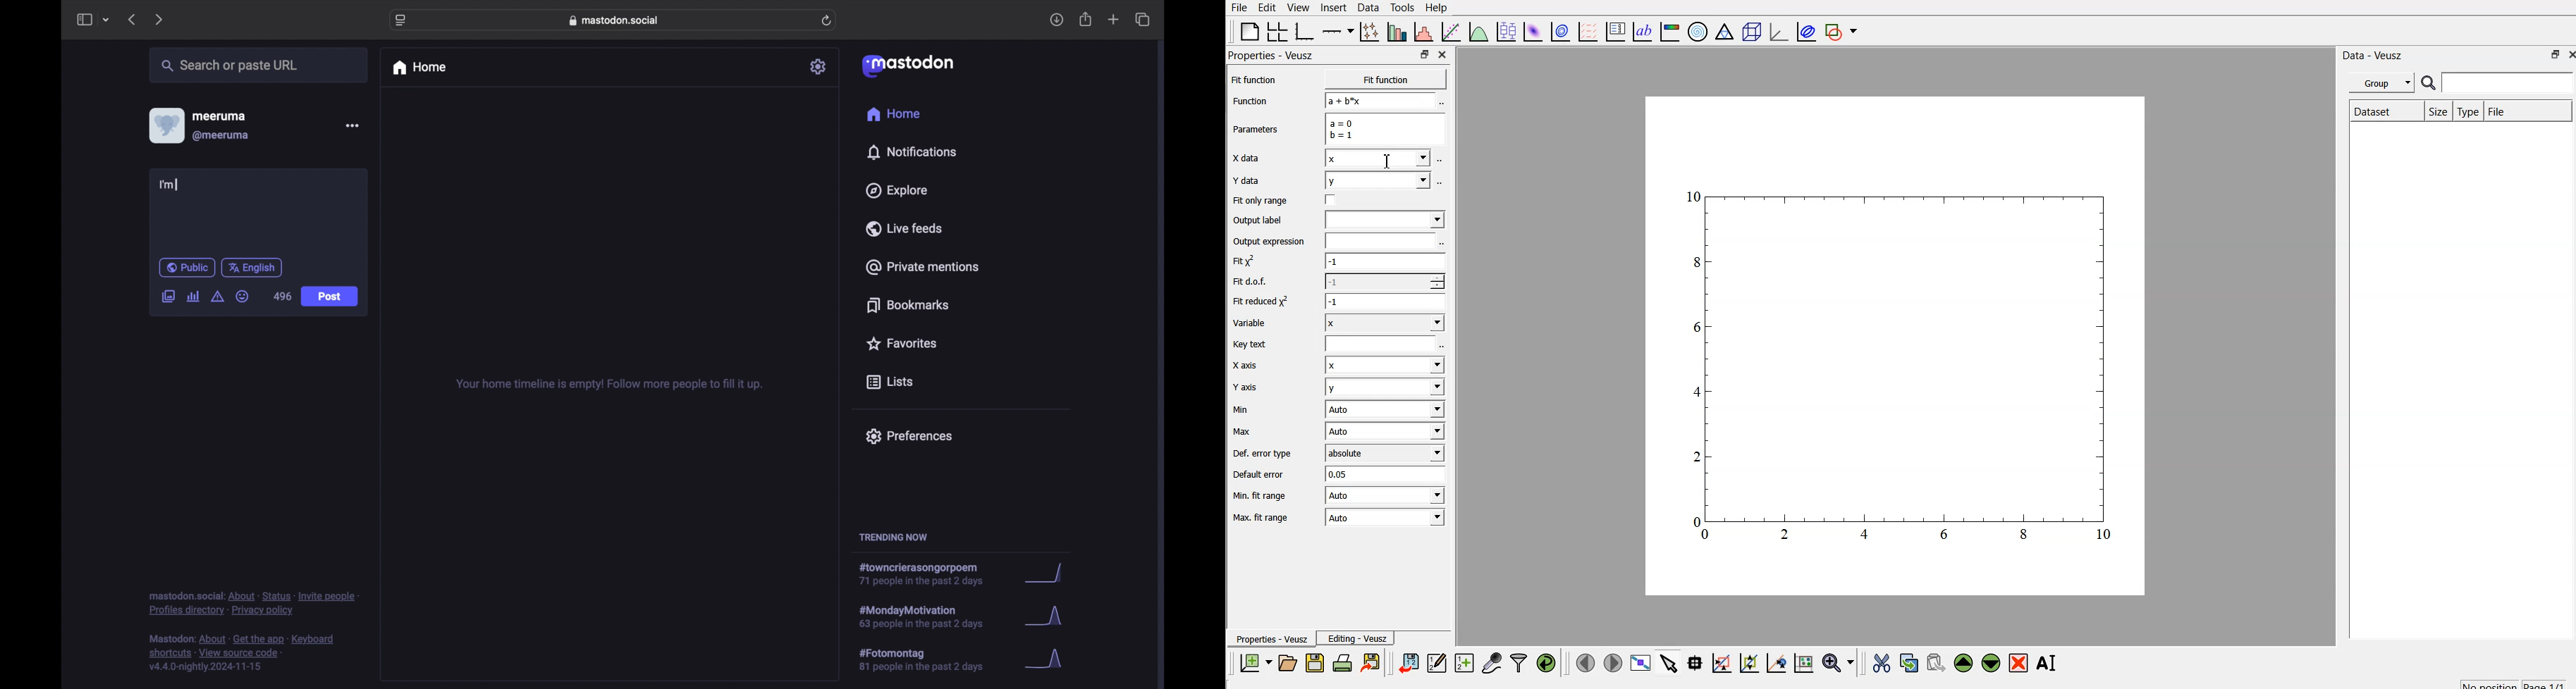 This screenshot has width=2576, height=700. I want to click on Parameters, so click(1264, 130).